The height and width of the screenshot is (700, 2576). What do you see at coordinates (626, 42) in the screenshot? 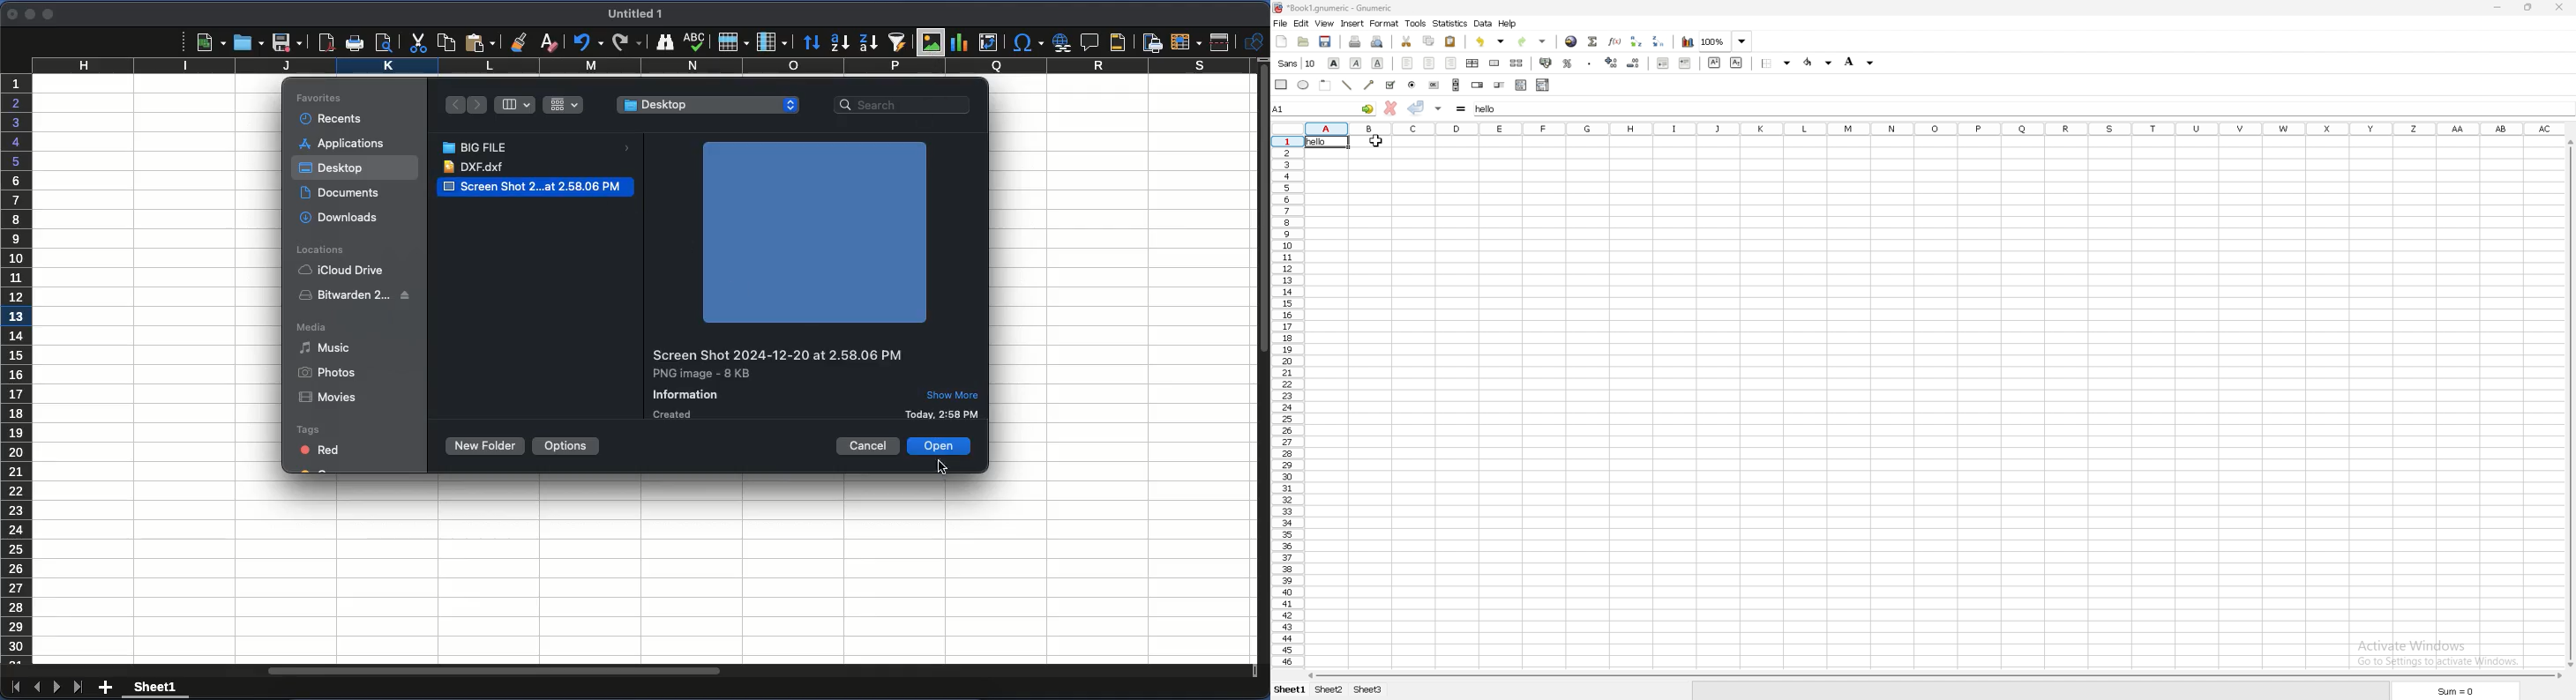
I see `redo` at bounding box center [626, 42].